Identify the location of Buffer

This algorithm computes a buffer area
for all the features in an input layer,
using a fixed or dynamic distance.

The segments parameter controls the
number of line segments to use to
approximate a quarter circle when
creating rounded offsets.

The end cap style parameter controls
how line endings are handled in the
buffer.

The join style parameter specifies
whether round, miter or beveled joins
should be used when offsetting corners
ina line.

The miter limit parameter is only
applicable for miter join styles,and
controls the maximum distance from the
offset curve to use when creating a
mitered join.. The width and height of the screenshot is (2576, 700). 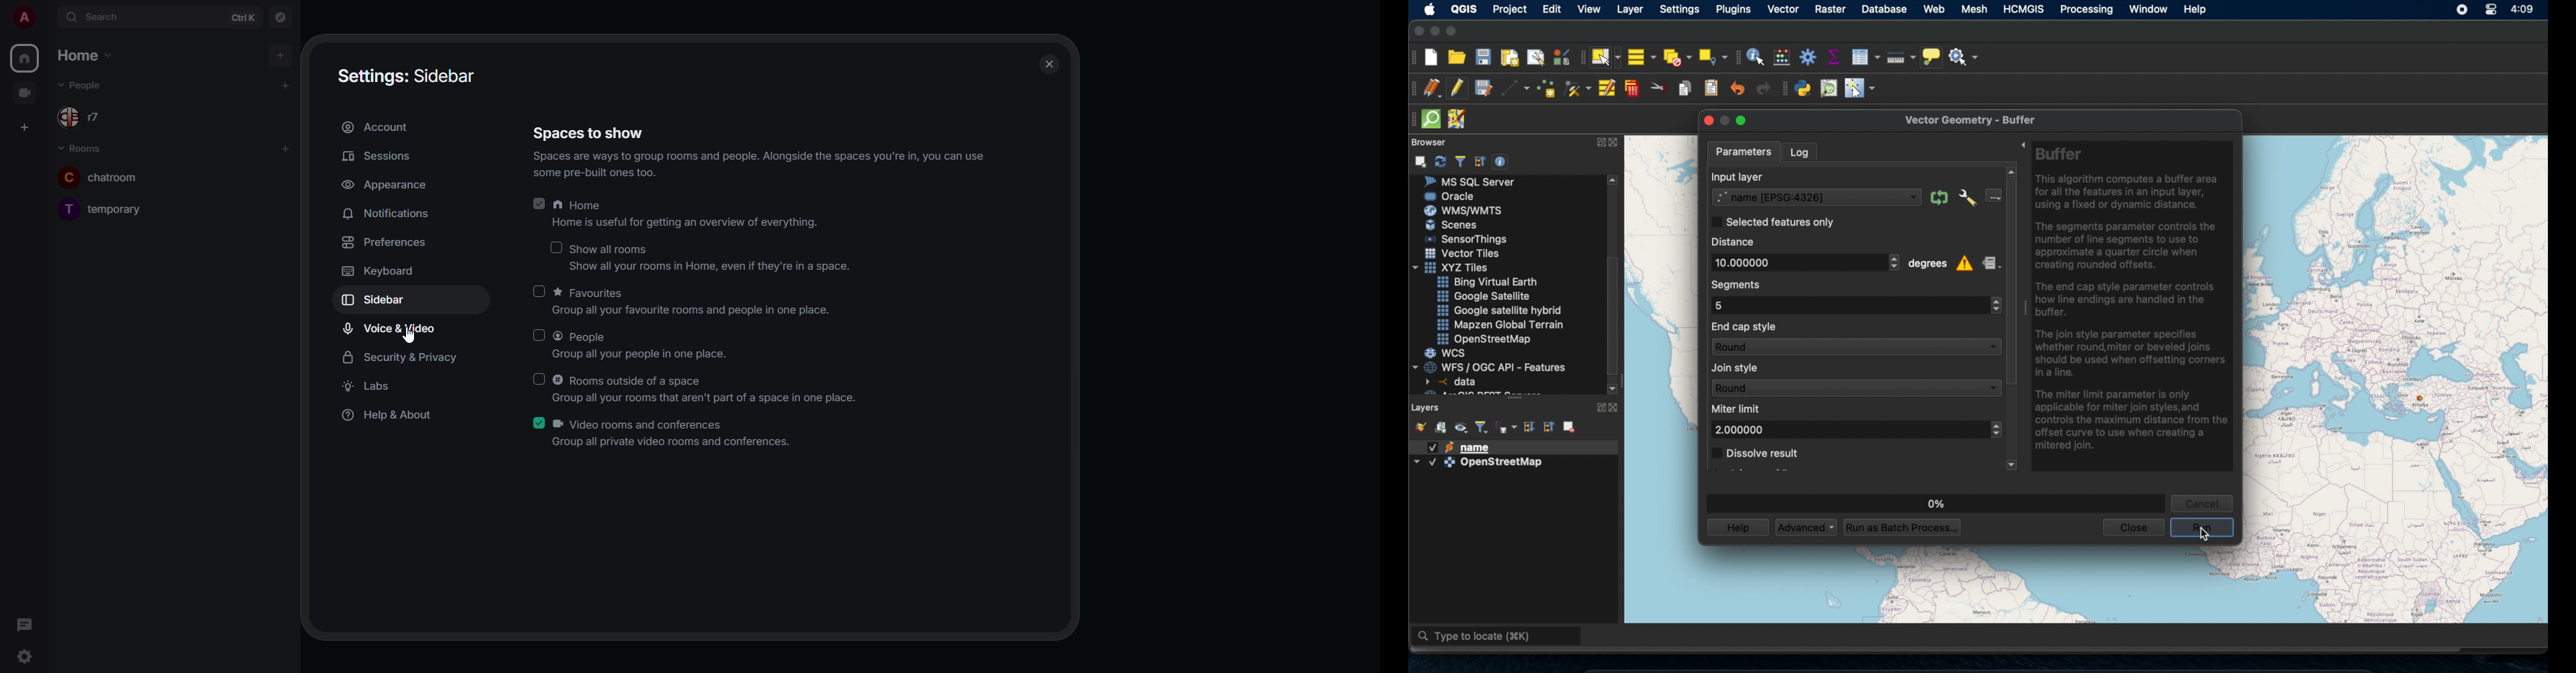
(2134, 303).